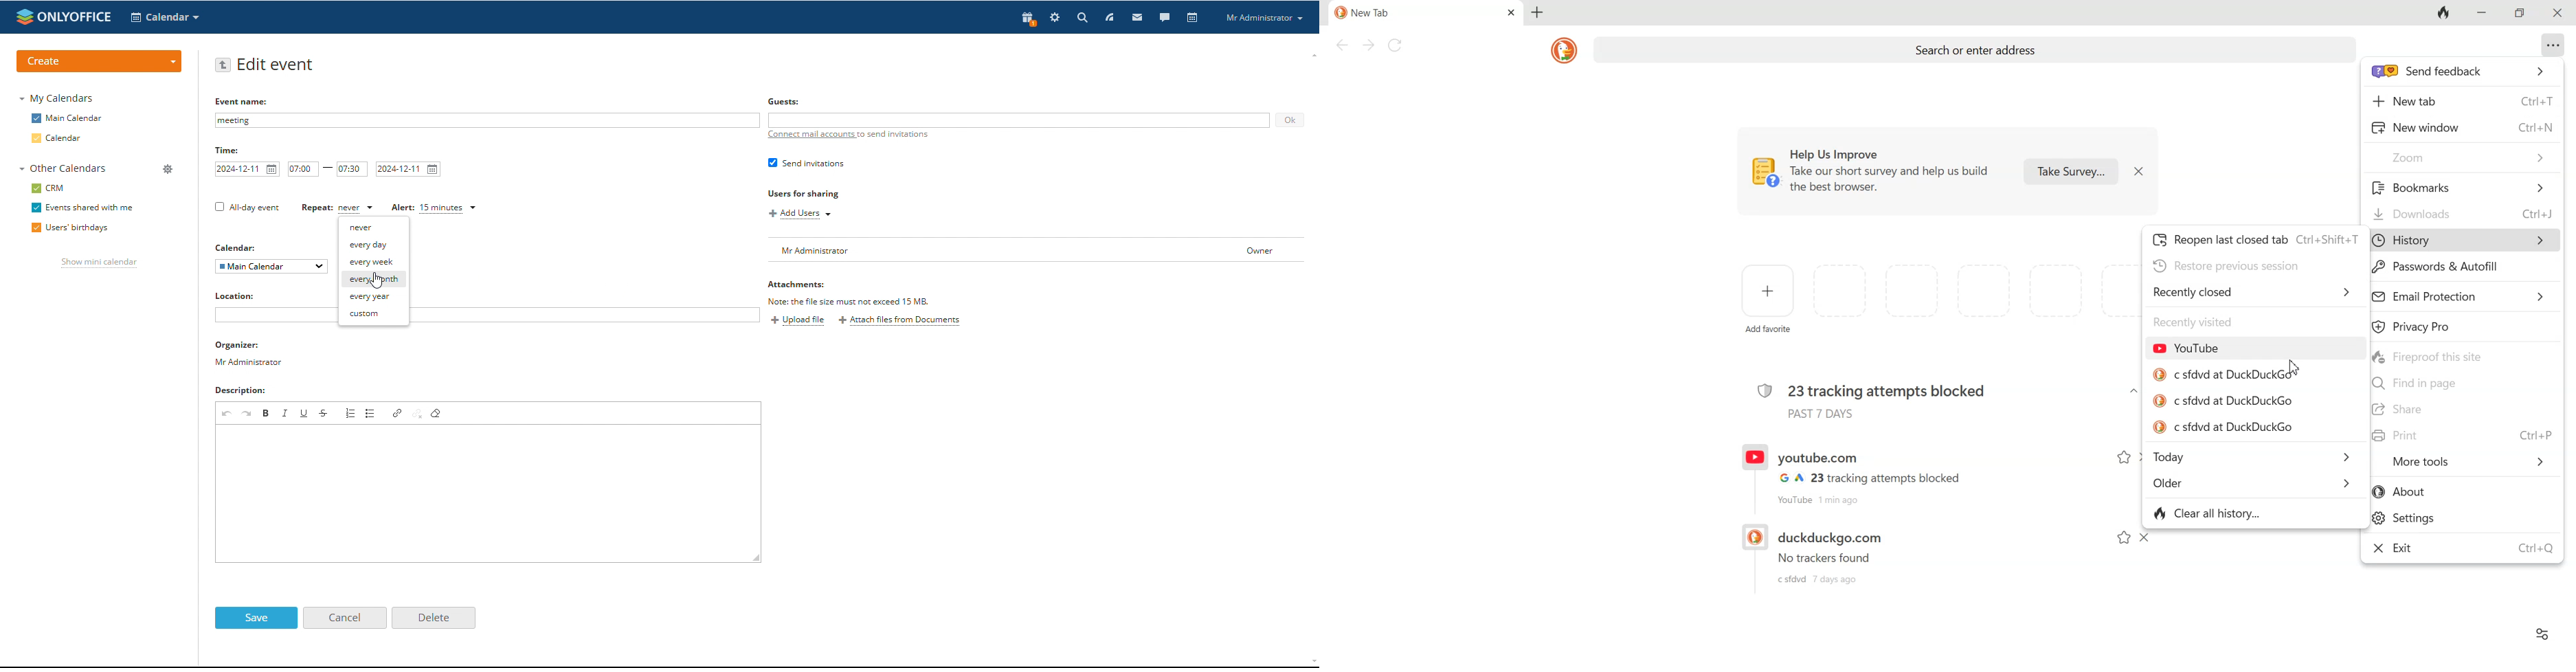 The image size is (2576, 672). I want to click on Fireproof this site, so click(2463, 356).